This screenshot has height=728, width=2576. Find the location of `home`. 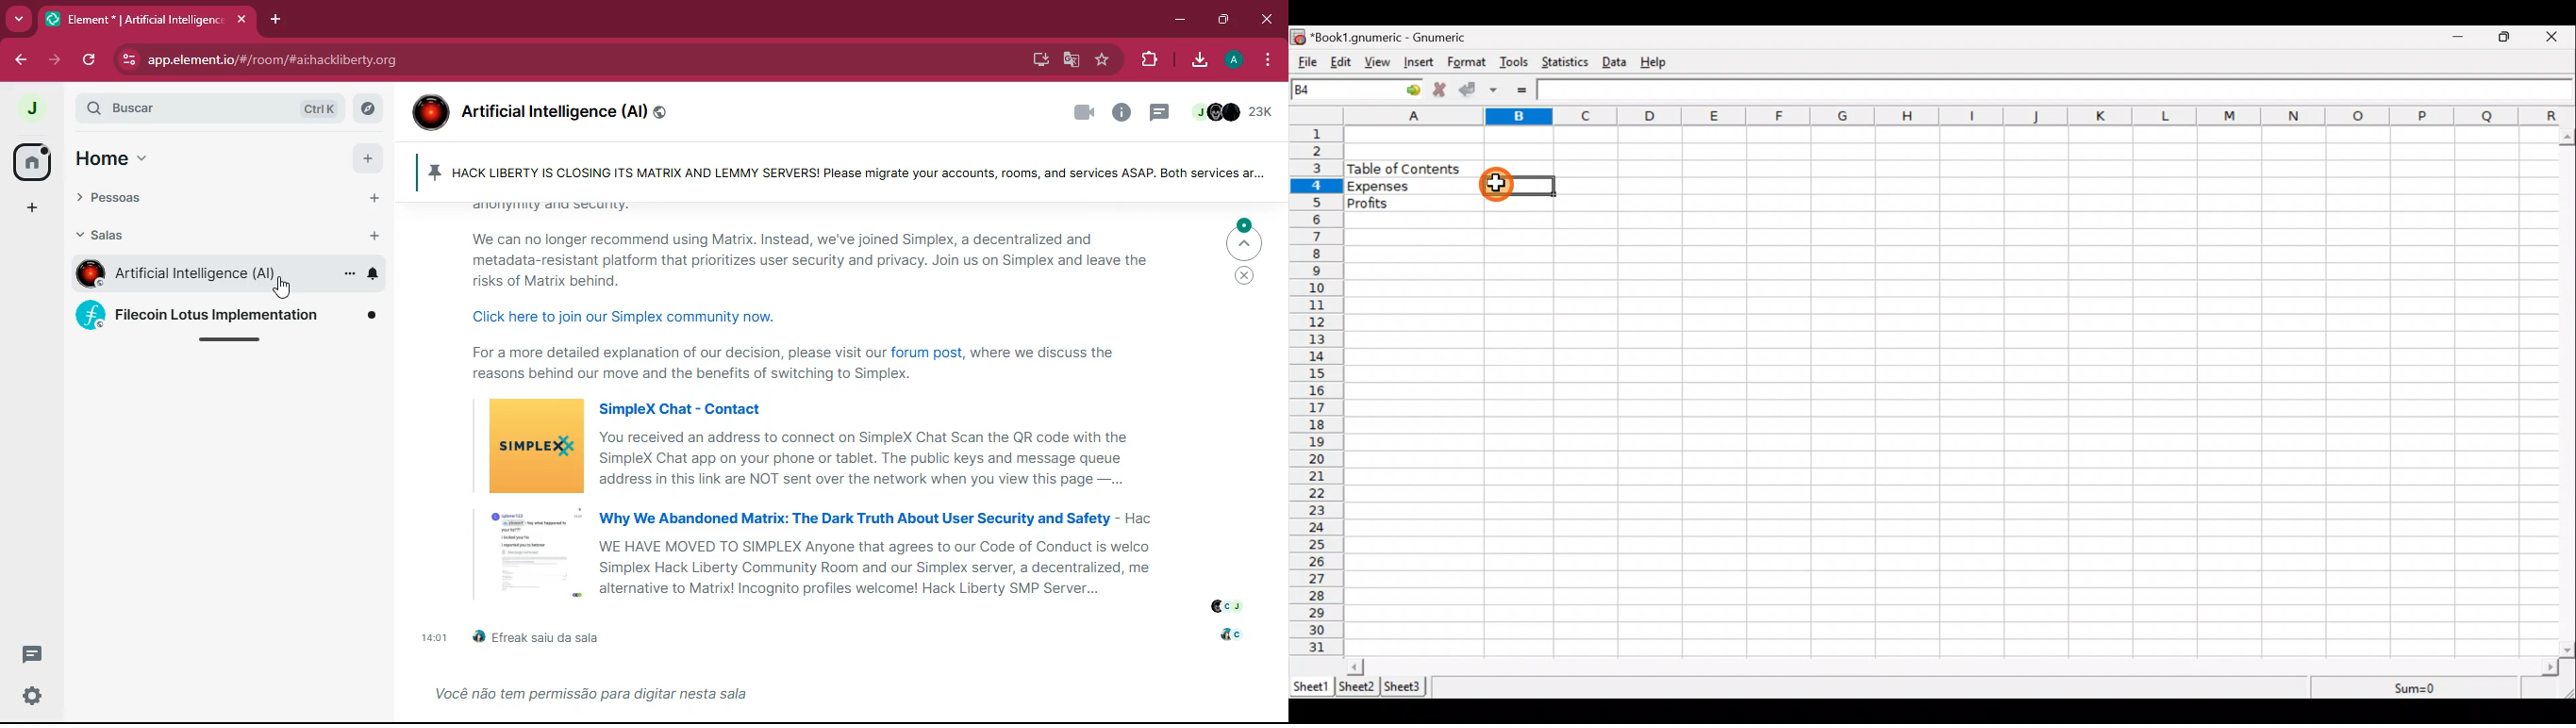

home is located at coordinates (119, 157).